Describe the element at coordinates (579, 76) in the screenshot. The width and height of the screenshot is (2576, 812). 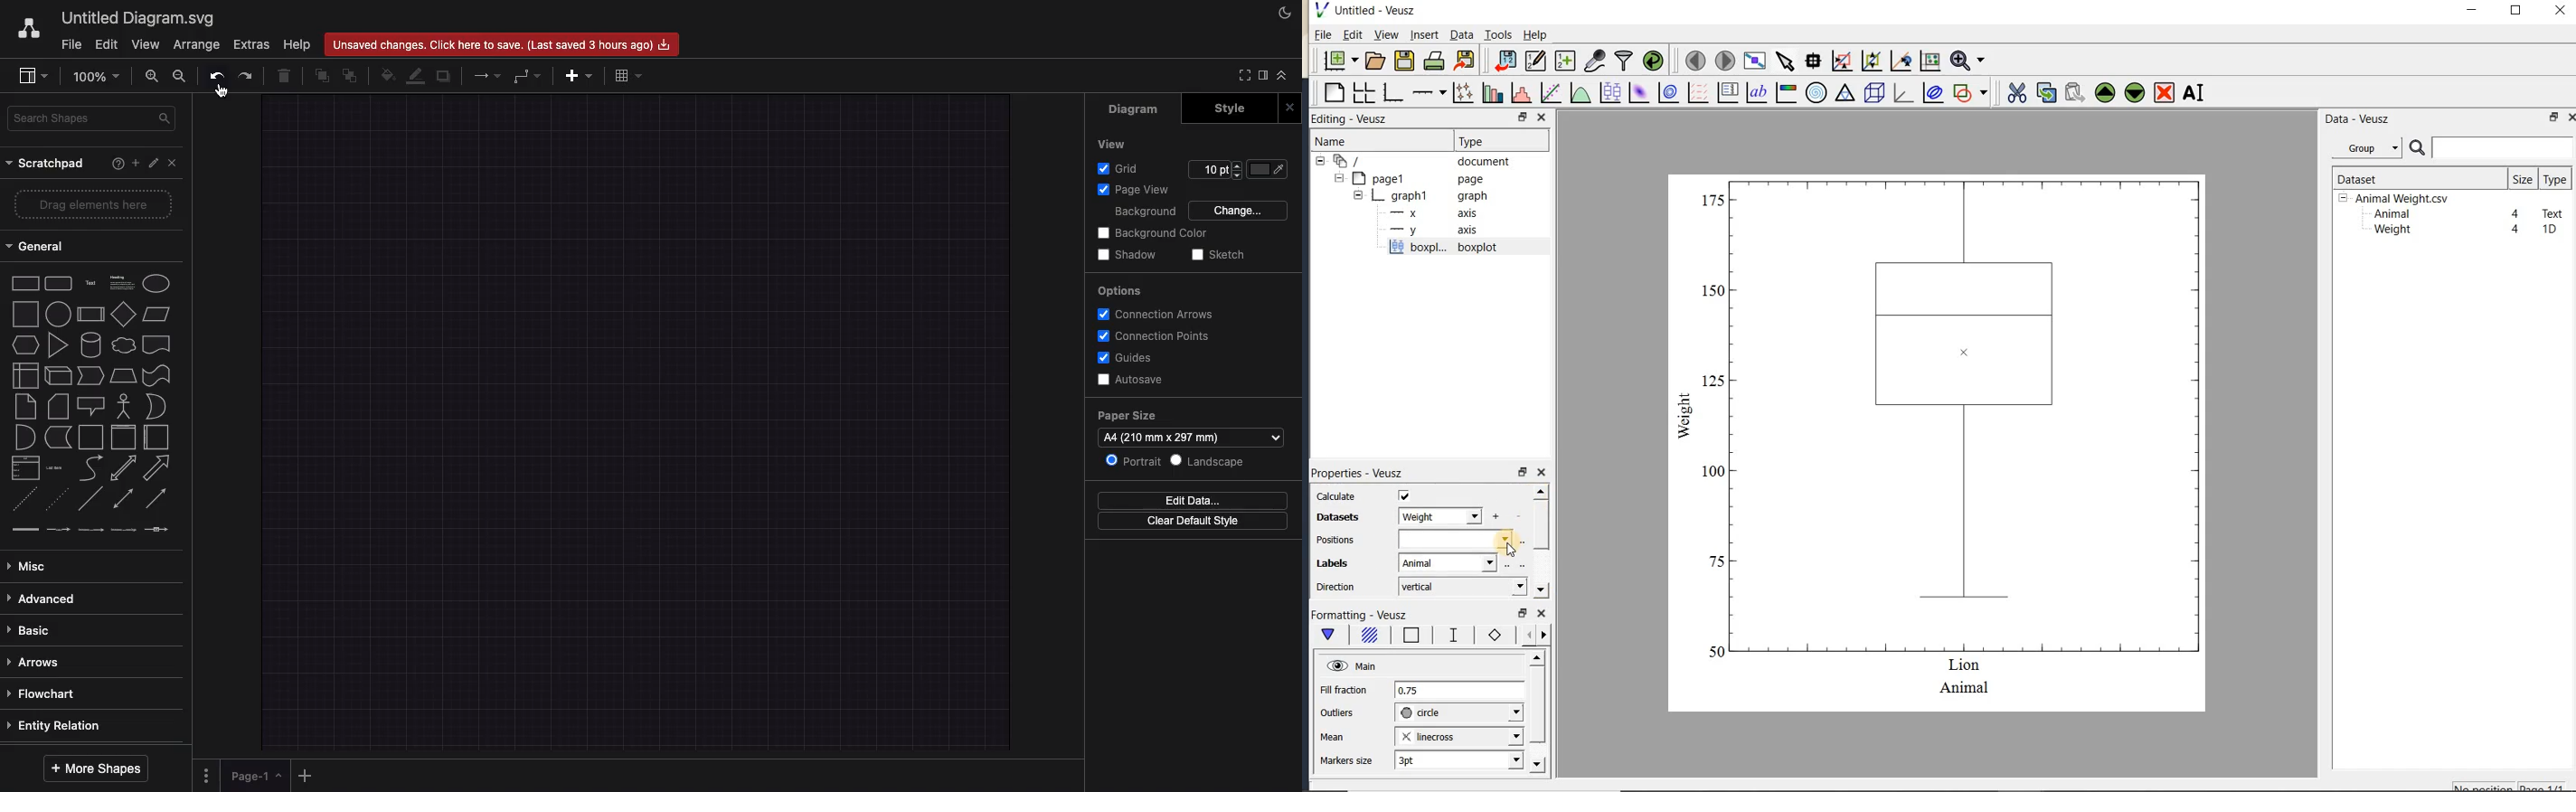
I see `Add` at that location.